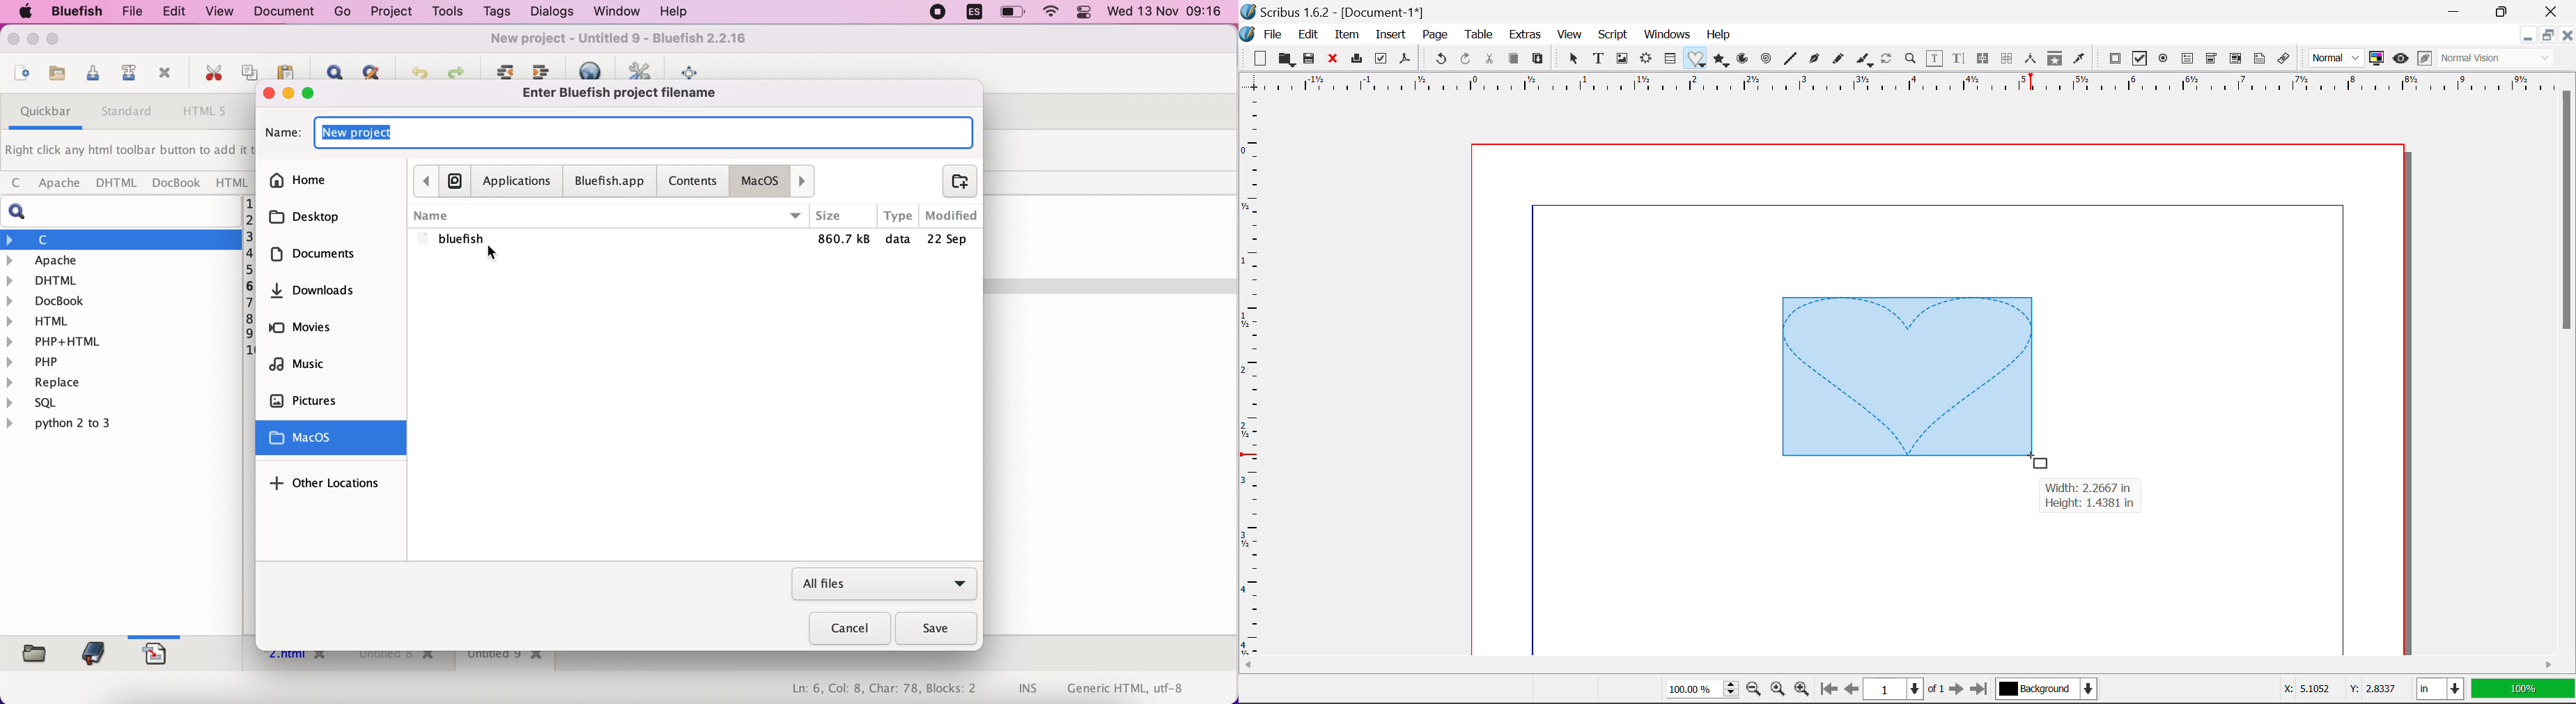 The image size is (2576, 728). Describe the element at coordinates (1382, 62) in the screenshot. I see `Preflight Verifier` at that location.